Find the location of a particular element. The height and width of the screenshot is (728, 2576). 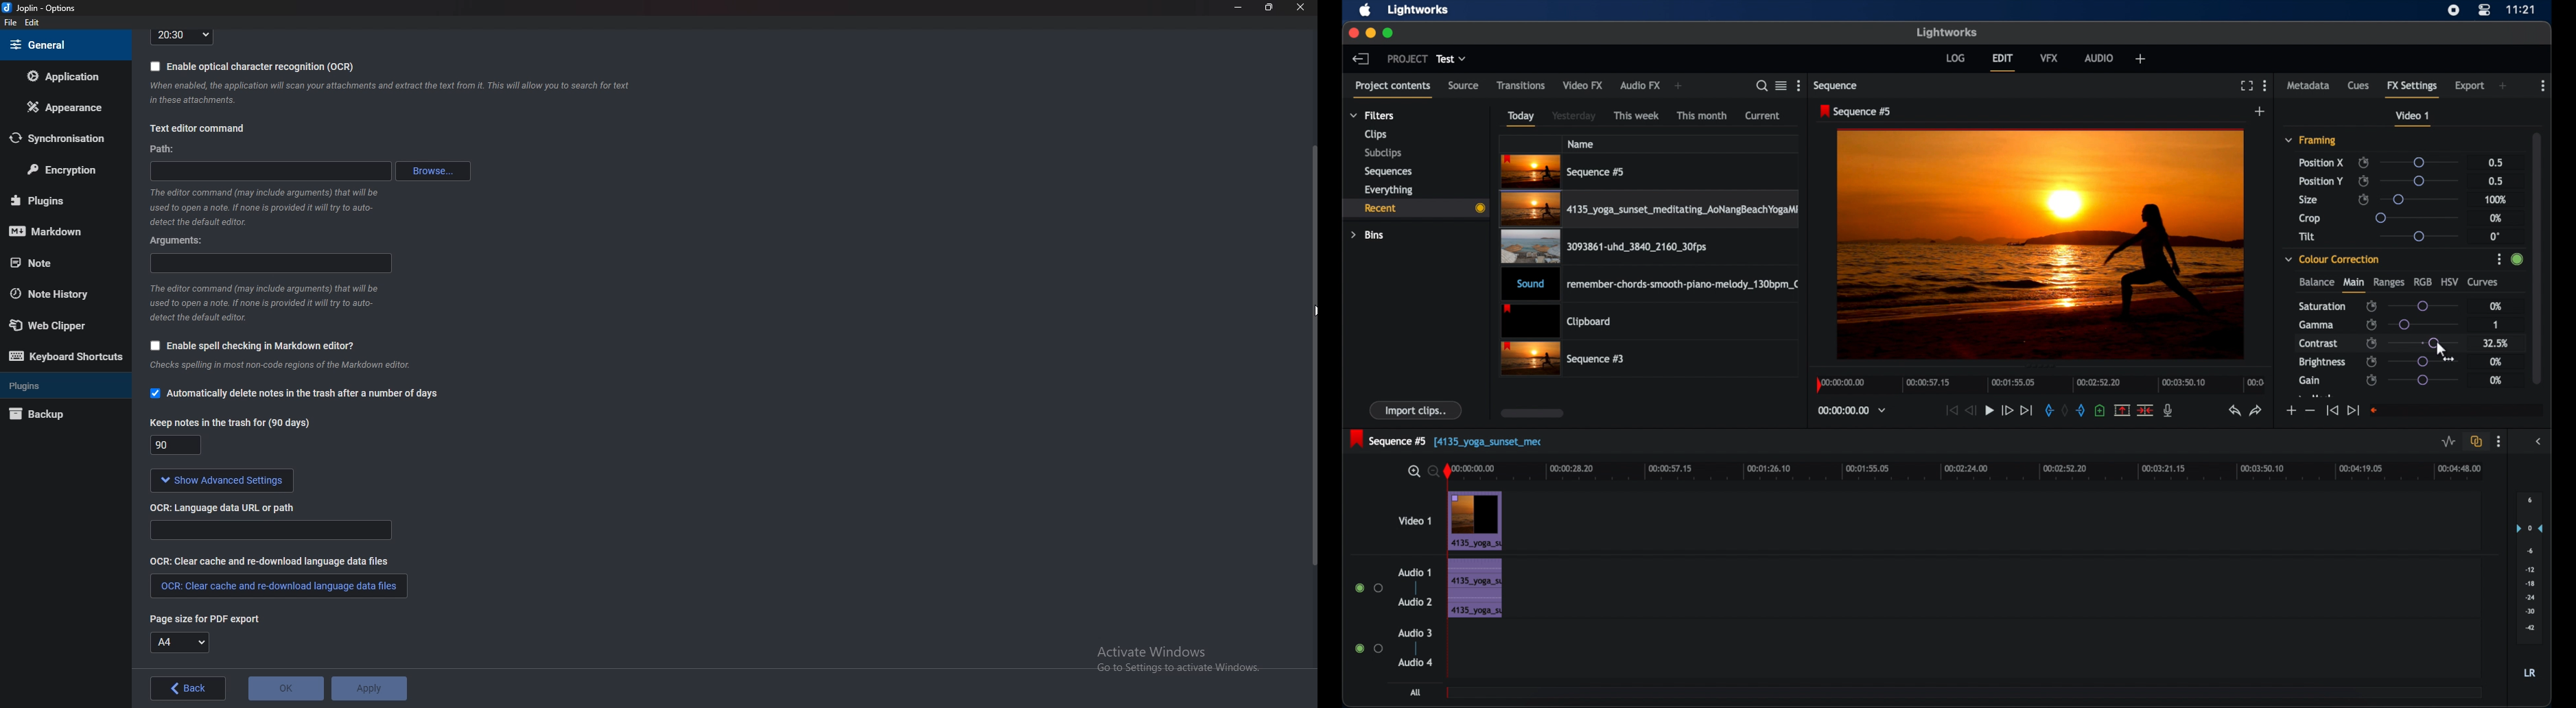

slider is located at coordinates (2424, 380).